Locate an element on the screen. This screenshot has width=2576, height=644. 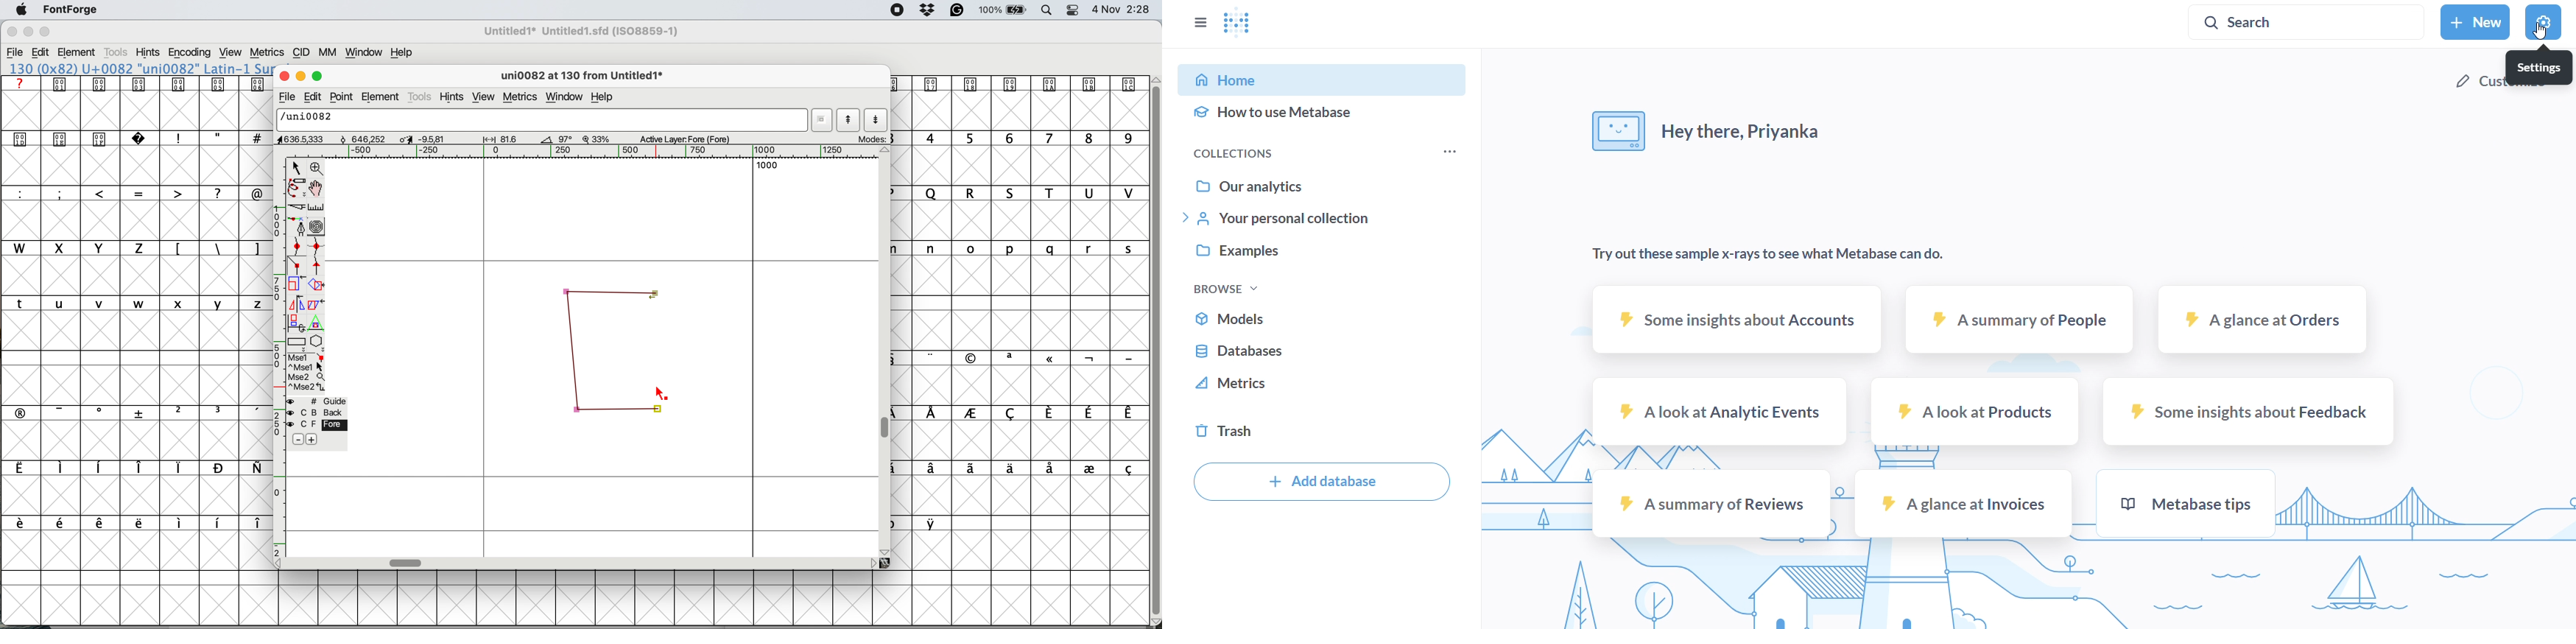
add a curve point horizontal or vertical is located at coordinates (317, 246).